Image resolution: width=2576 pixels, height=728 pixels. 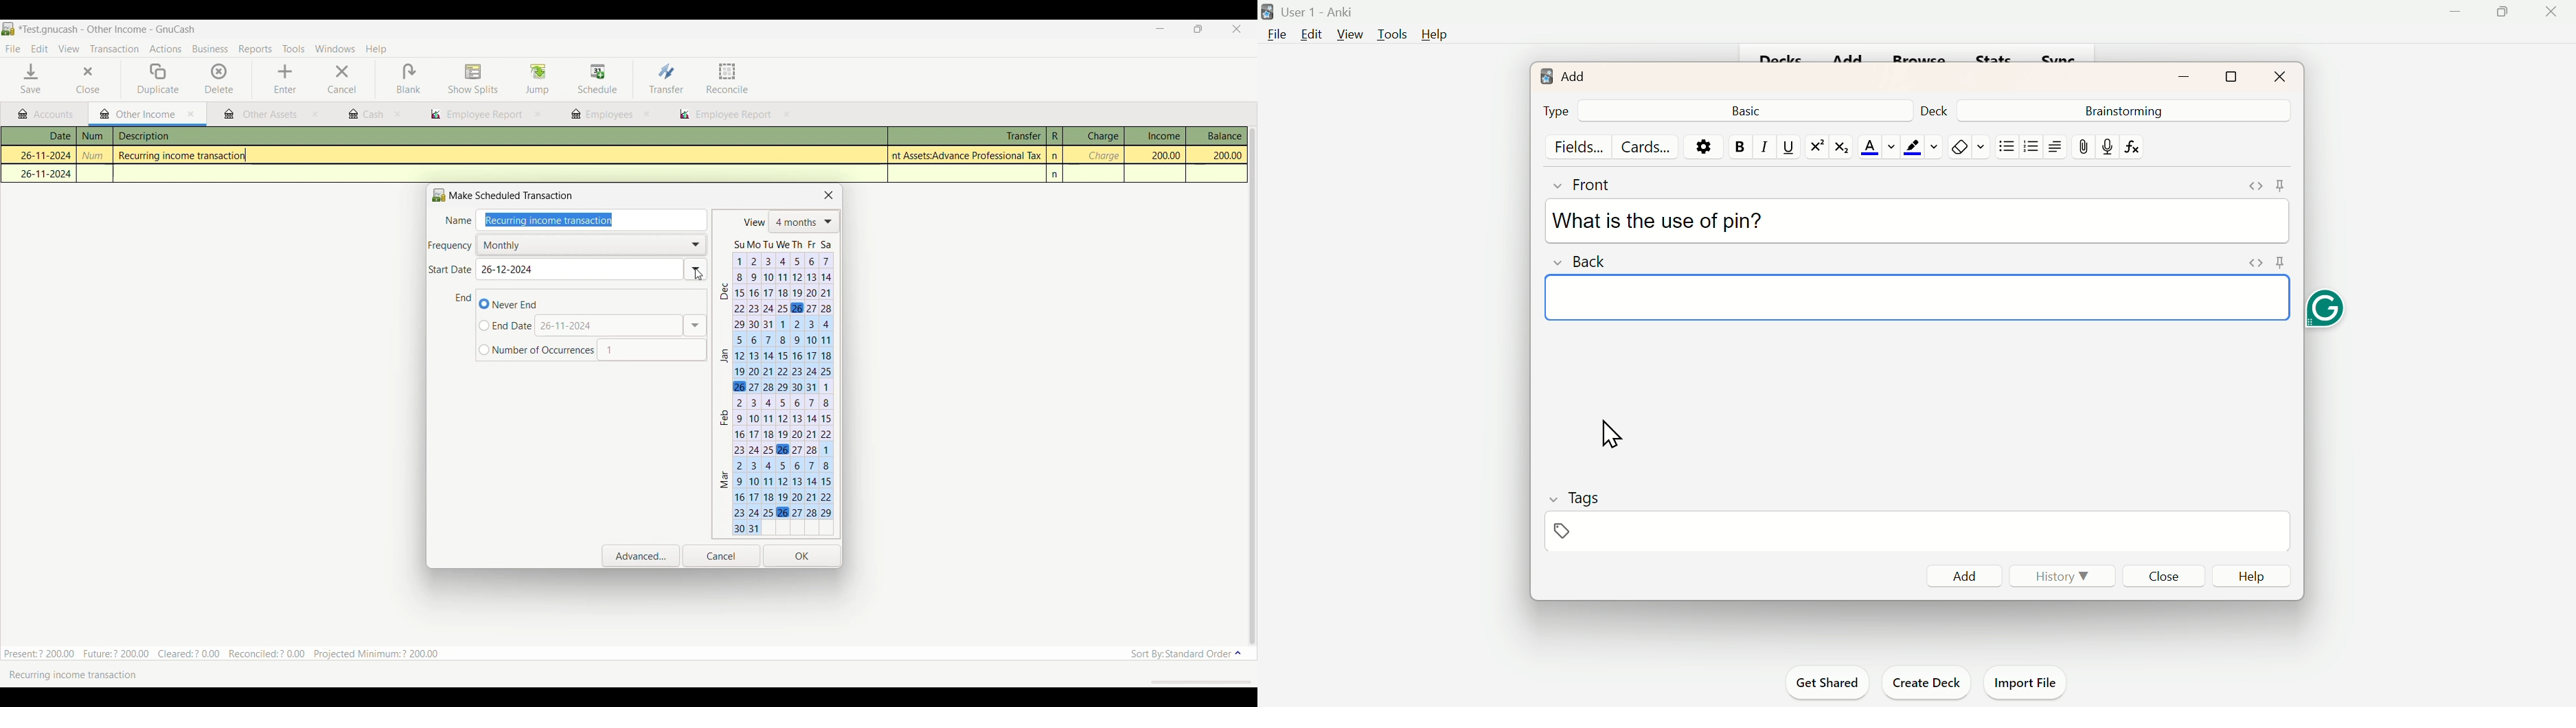 What do you see at coordinates (829, 195) in the screenshot?
I see `Close scheduled ` at bounding box center [829, 195].